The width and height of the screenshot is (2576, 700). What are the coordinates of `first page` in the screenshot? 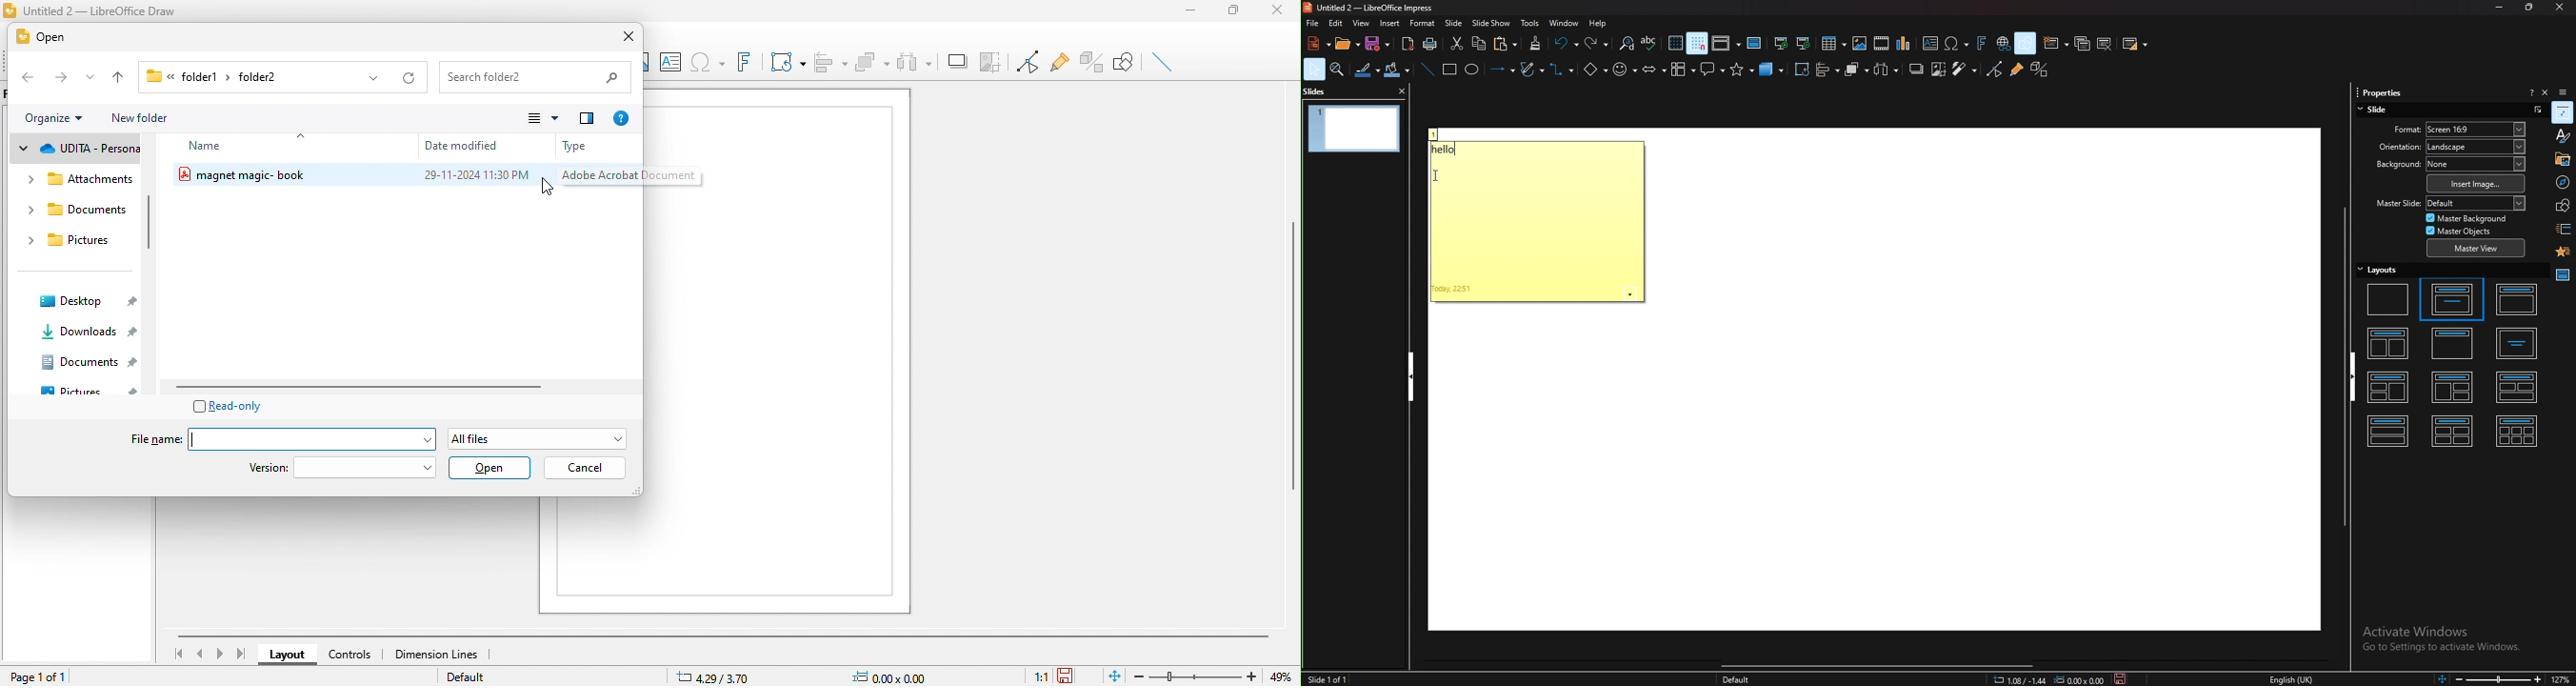 It's located at (177, 653).